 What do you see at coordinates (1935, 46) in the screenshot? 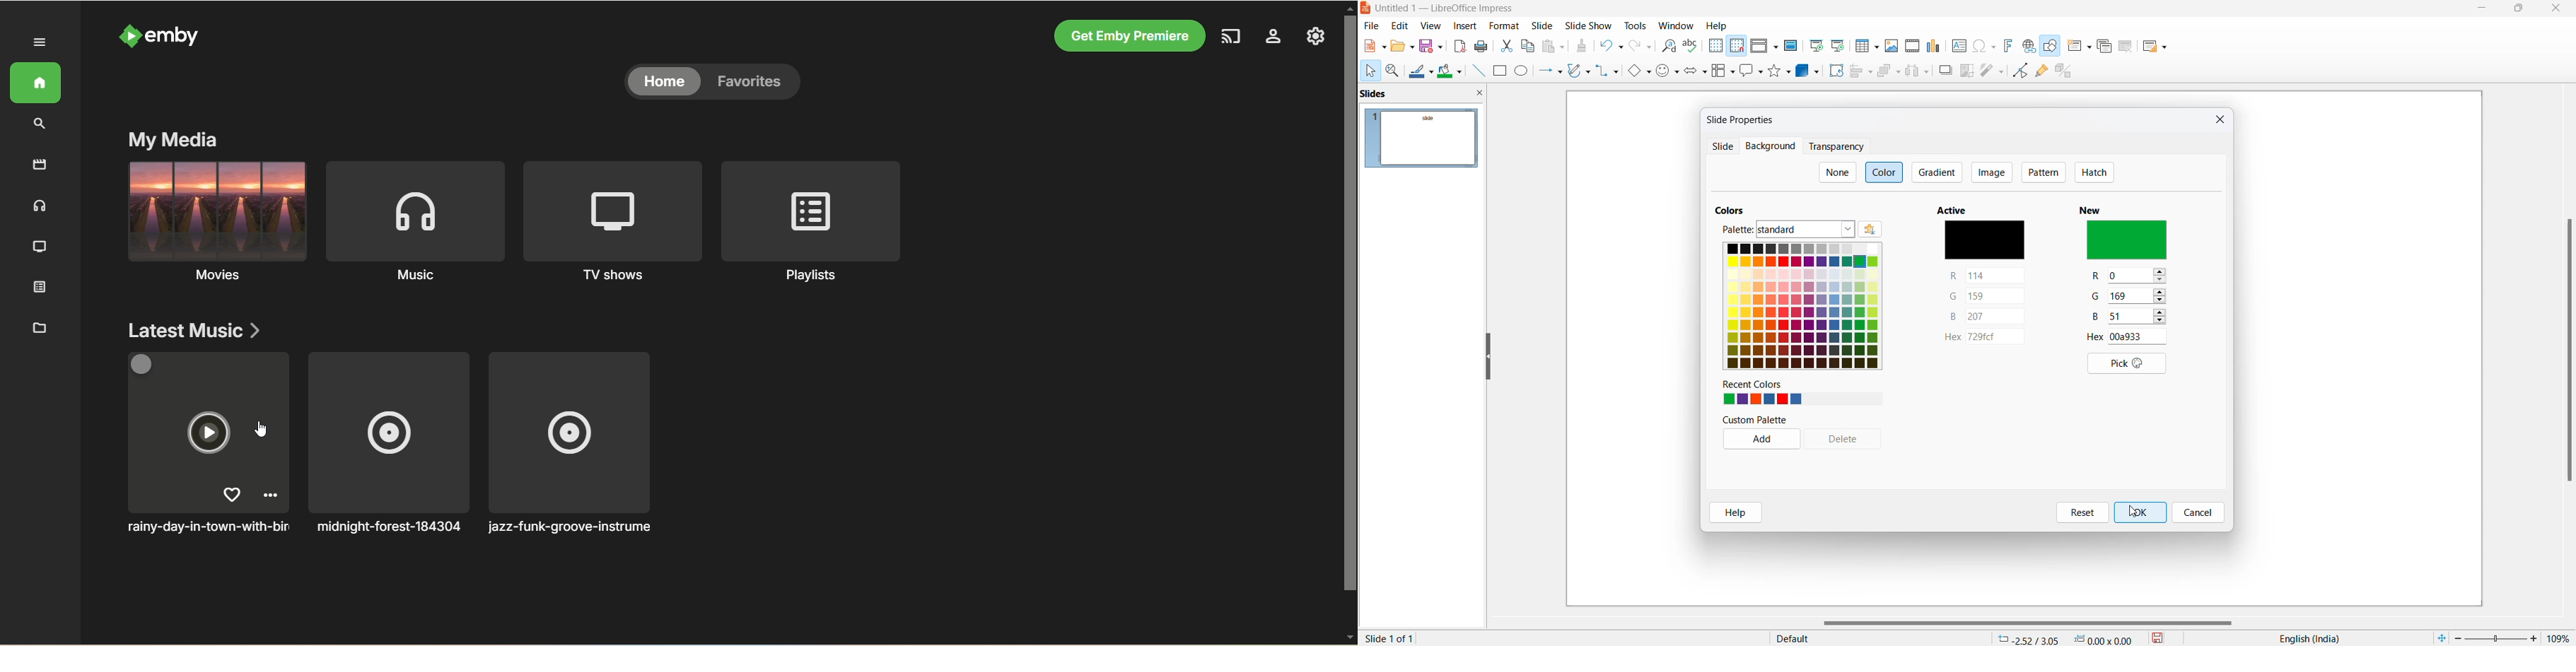
I see `insert charts ` at bounding box center [1935, 46].